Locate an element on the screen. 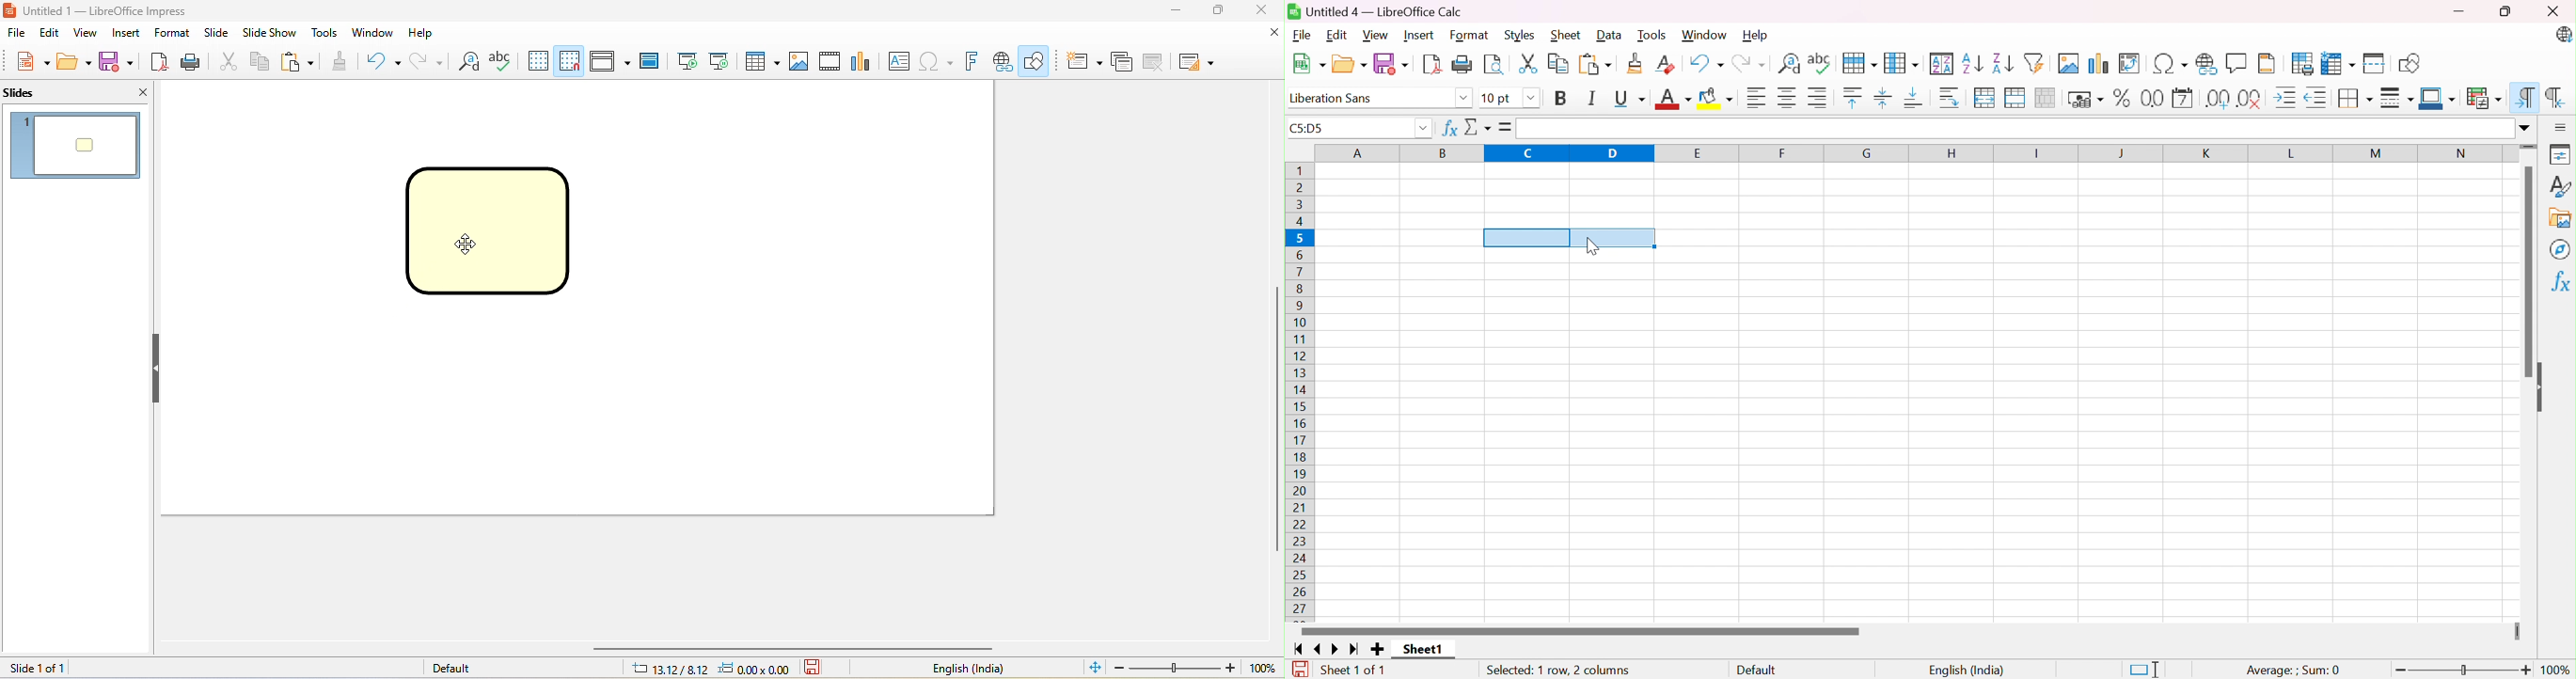 The height and width of the screenshot is (700, 2576). Sidebar Settings is located at coordinates (2561, 127).